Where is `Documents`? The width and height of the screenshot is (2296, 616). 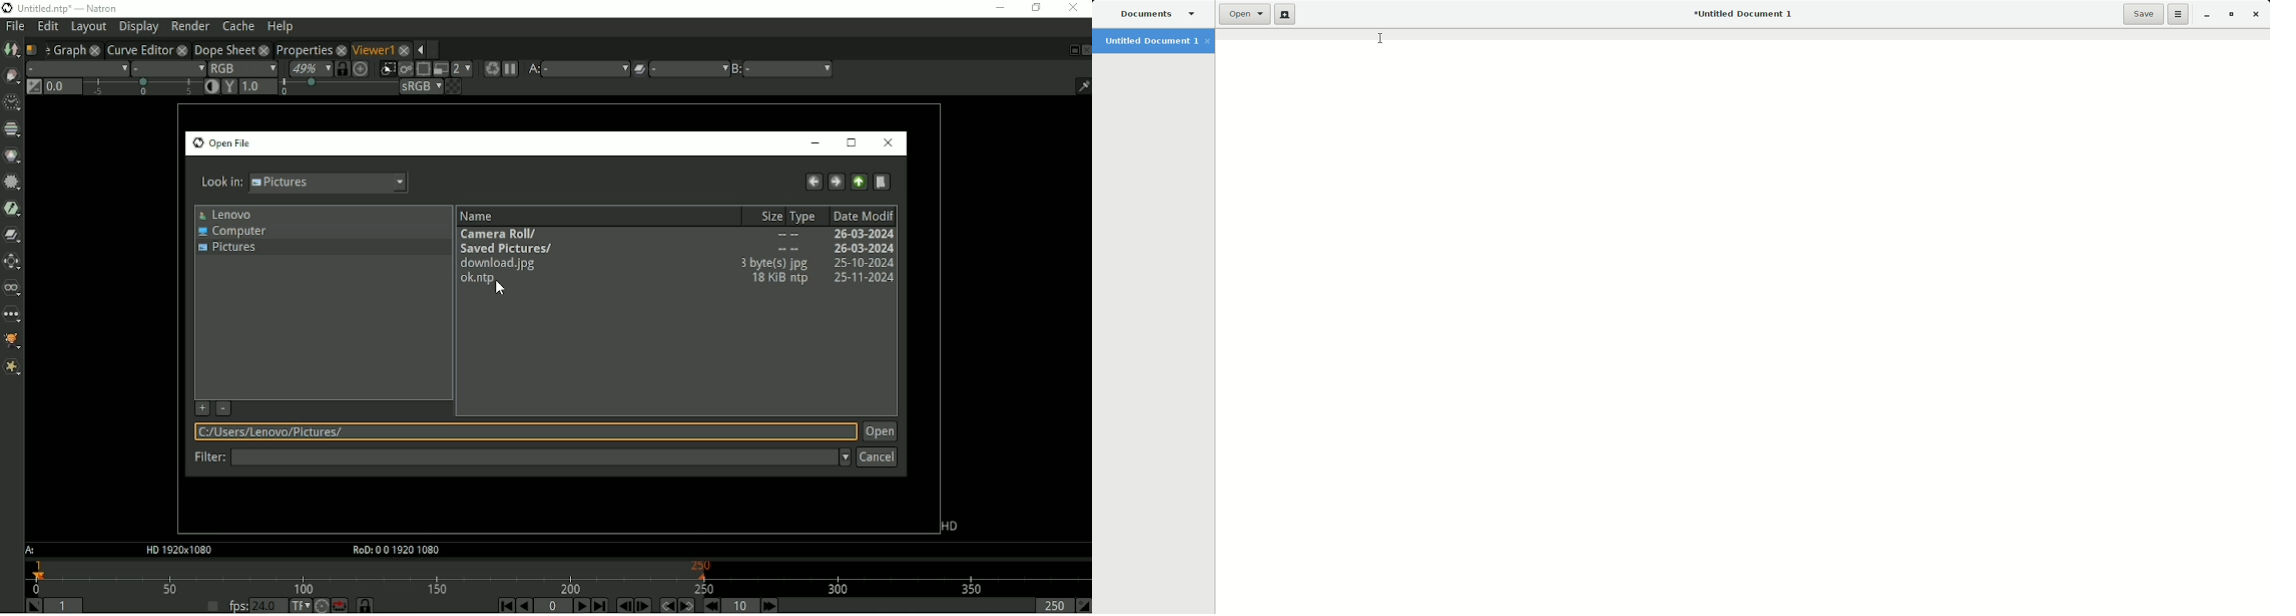 Documents is located at coordinates (1158, 13).